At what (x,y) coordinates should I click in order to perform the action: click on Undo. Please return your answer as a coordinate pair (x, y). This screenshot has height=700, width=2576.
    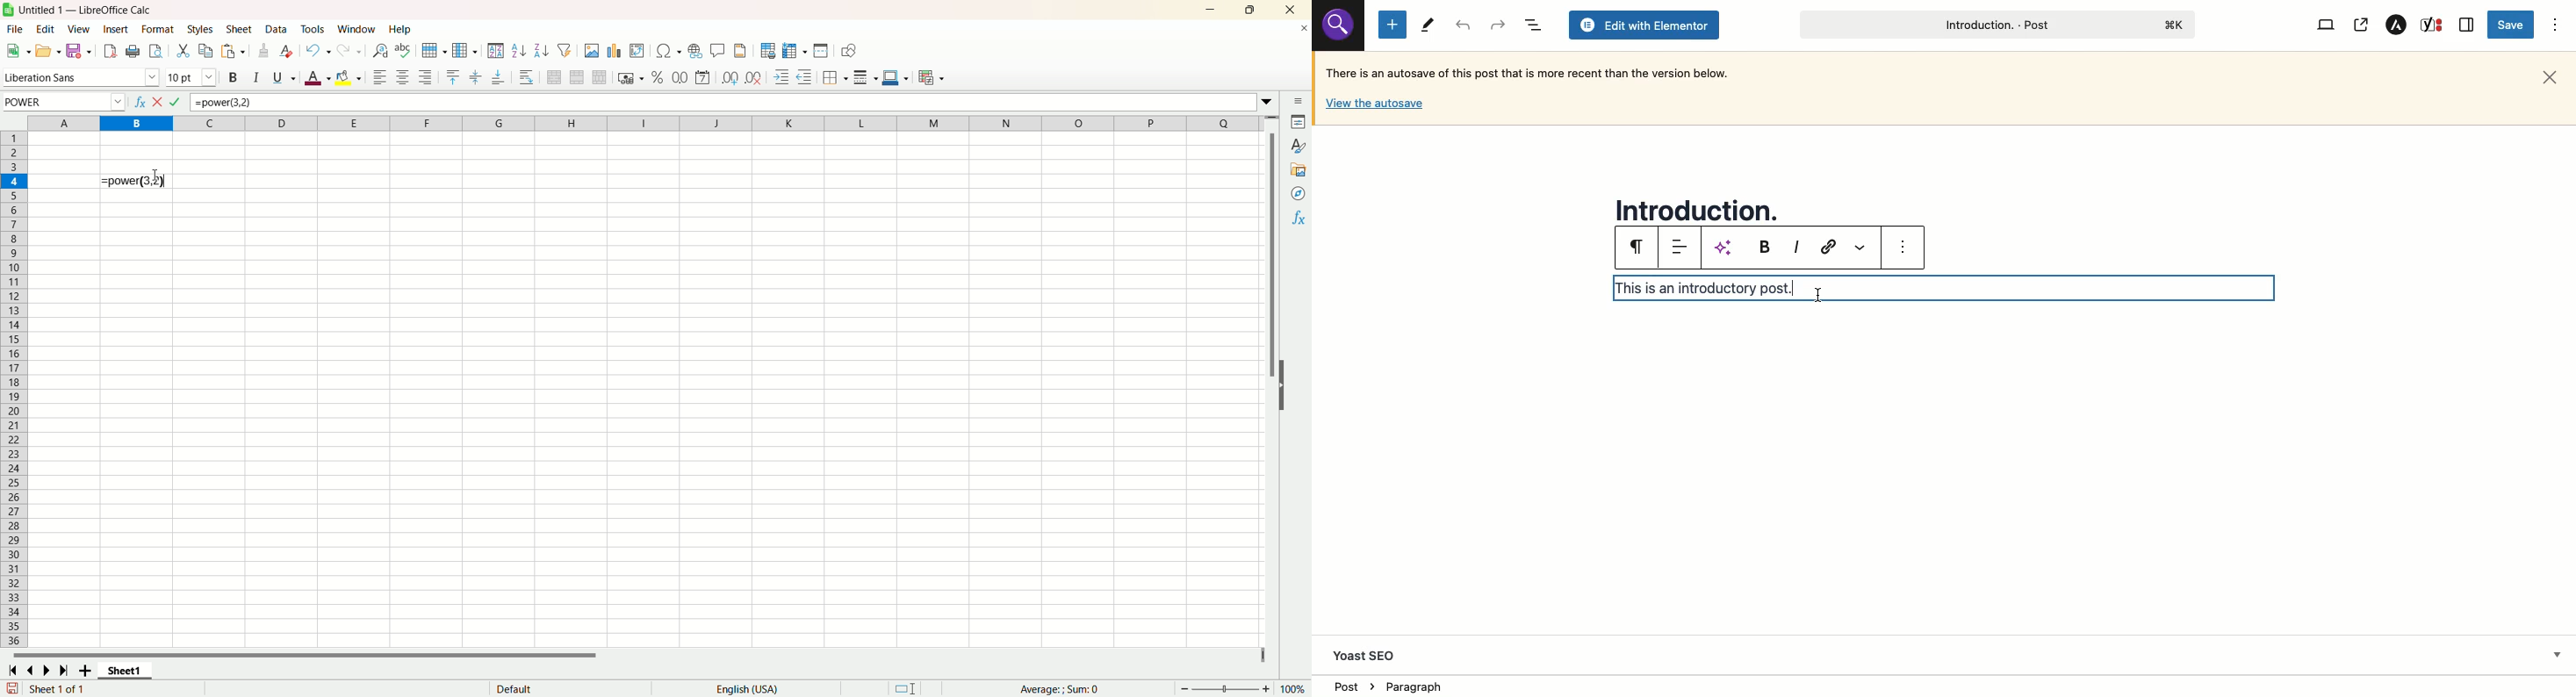
    Looking at the image, I should click on (1497, 25).